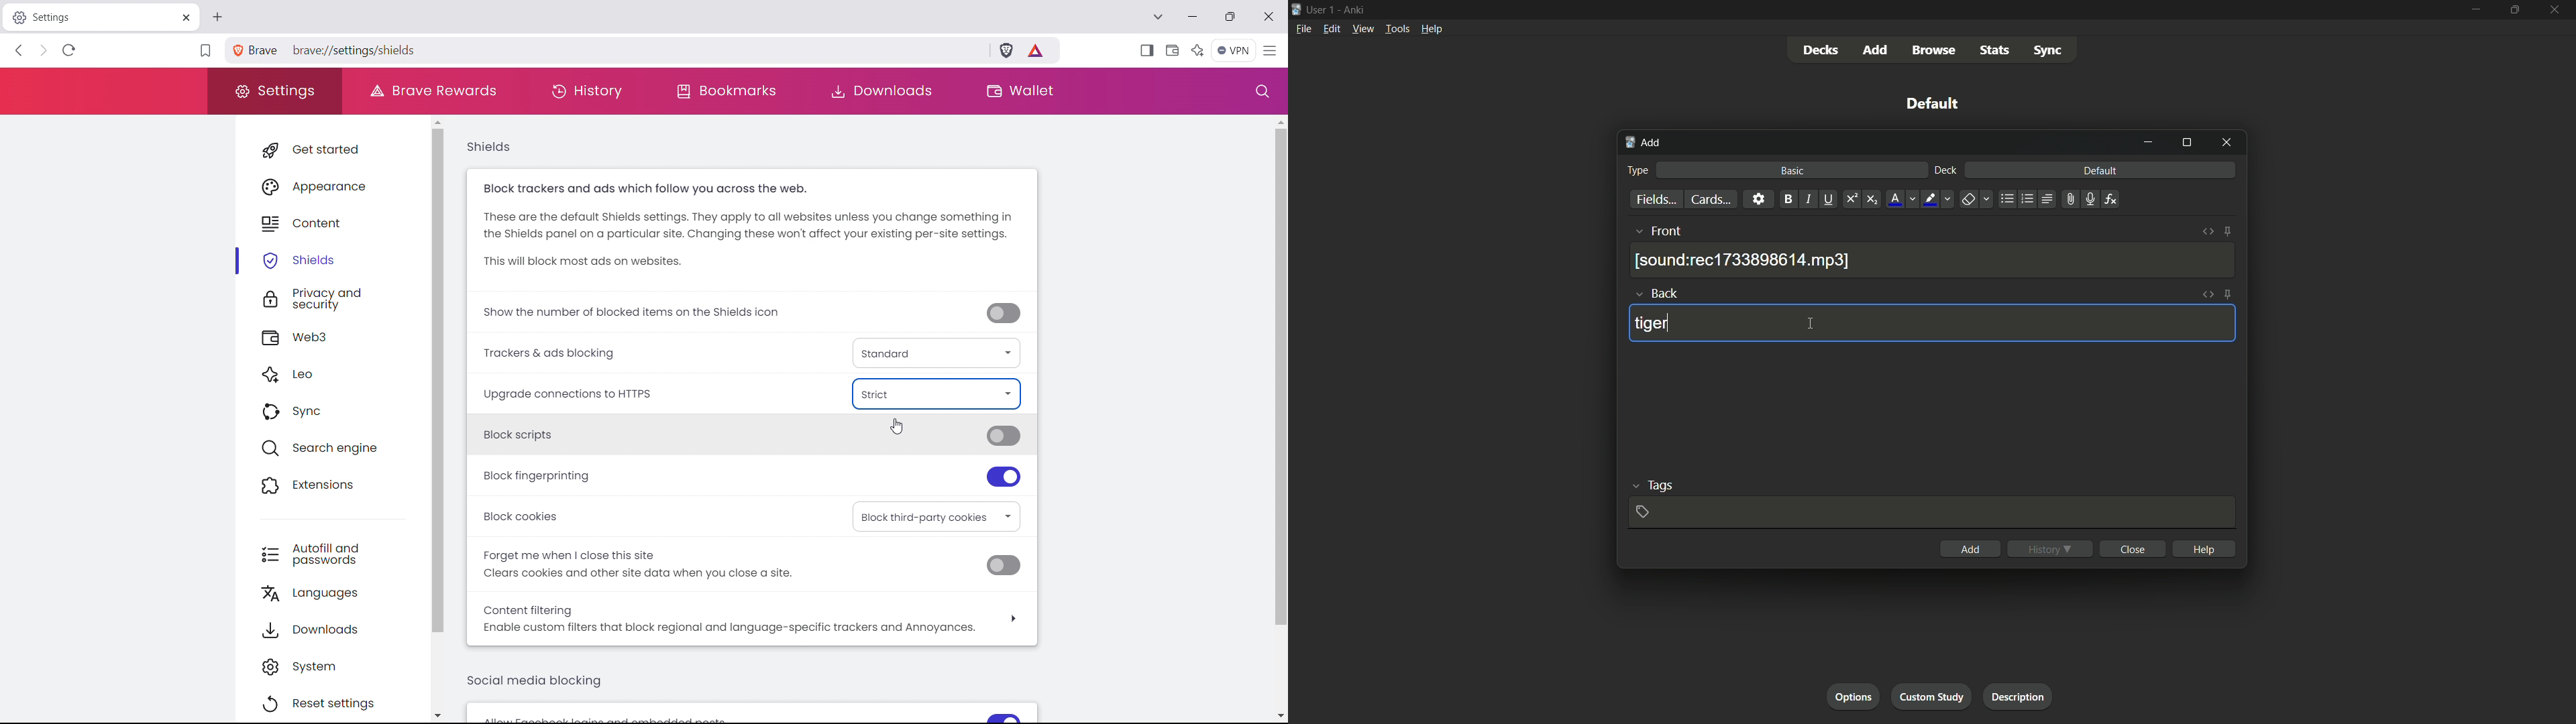 Image resolution: width=2576 pixels, height=728 pixels. Describe the element at coordinates (1933, 695) in the screenshot. I see `custom study` at that location.